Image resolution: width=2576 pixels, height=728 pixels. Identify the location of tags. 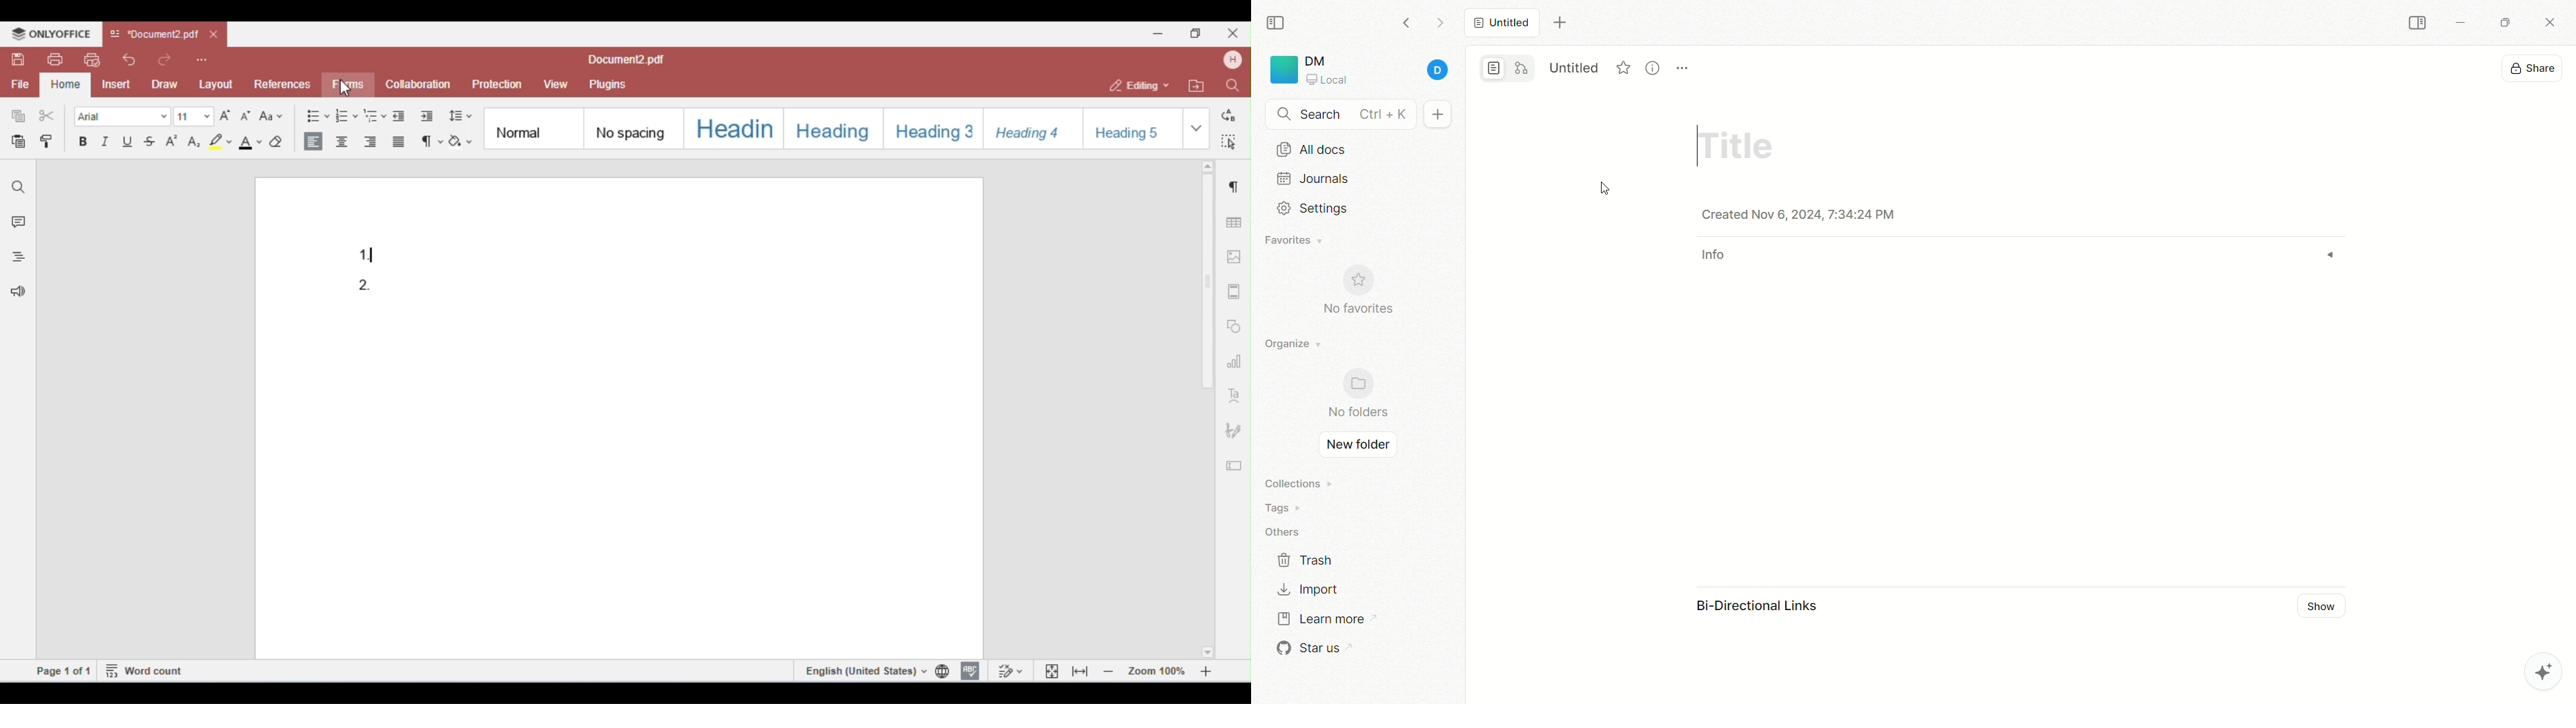
(1279, 508).